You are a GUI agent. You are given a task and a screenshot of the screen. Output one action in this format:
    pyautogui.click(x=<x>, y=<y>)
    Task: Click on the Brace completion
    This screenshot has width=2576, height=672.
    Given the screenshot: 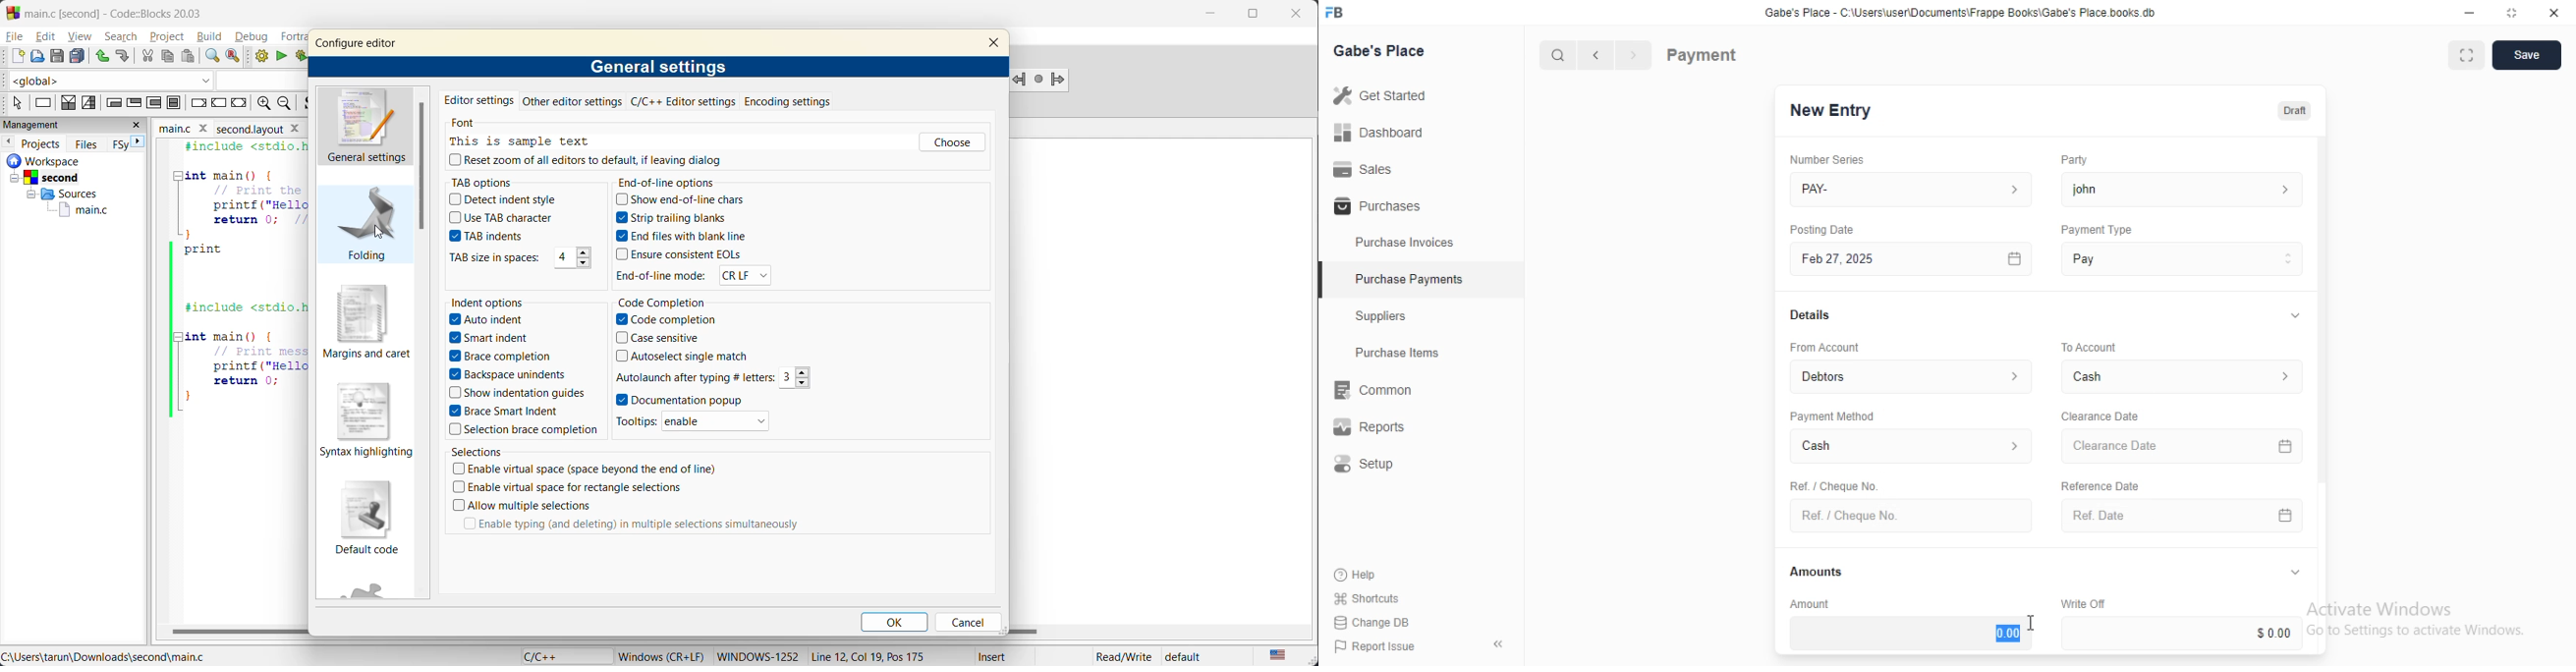 What is the action you would take?
    pyautogui.click(x=503, y=356)
    